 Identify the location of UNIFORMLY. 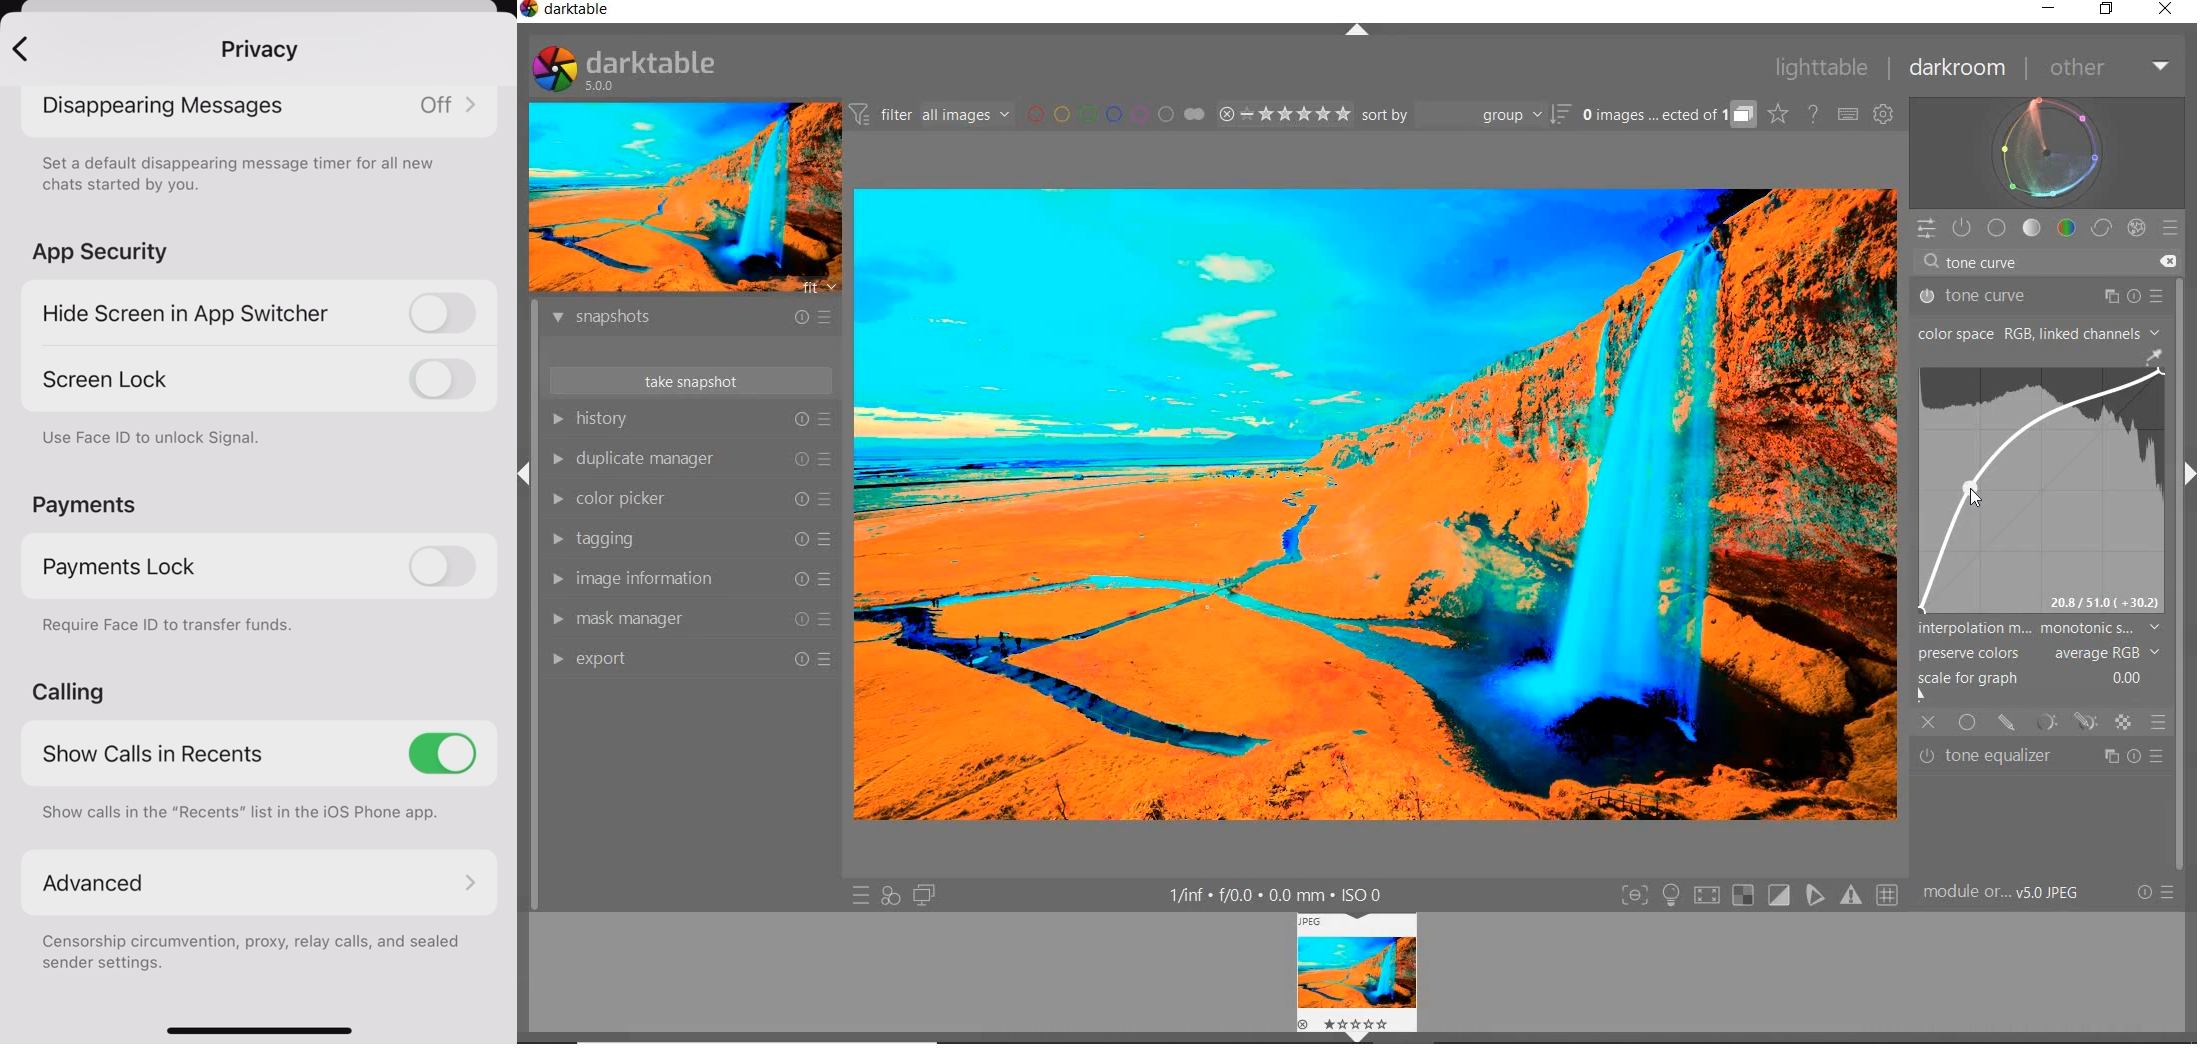
(1967, 723).